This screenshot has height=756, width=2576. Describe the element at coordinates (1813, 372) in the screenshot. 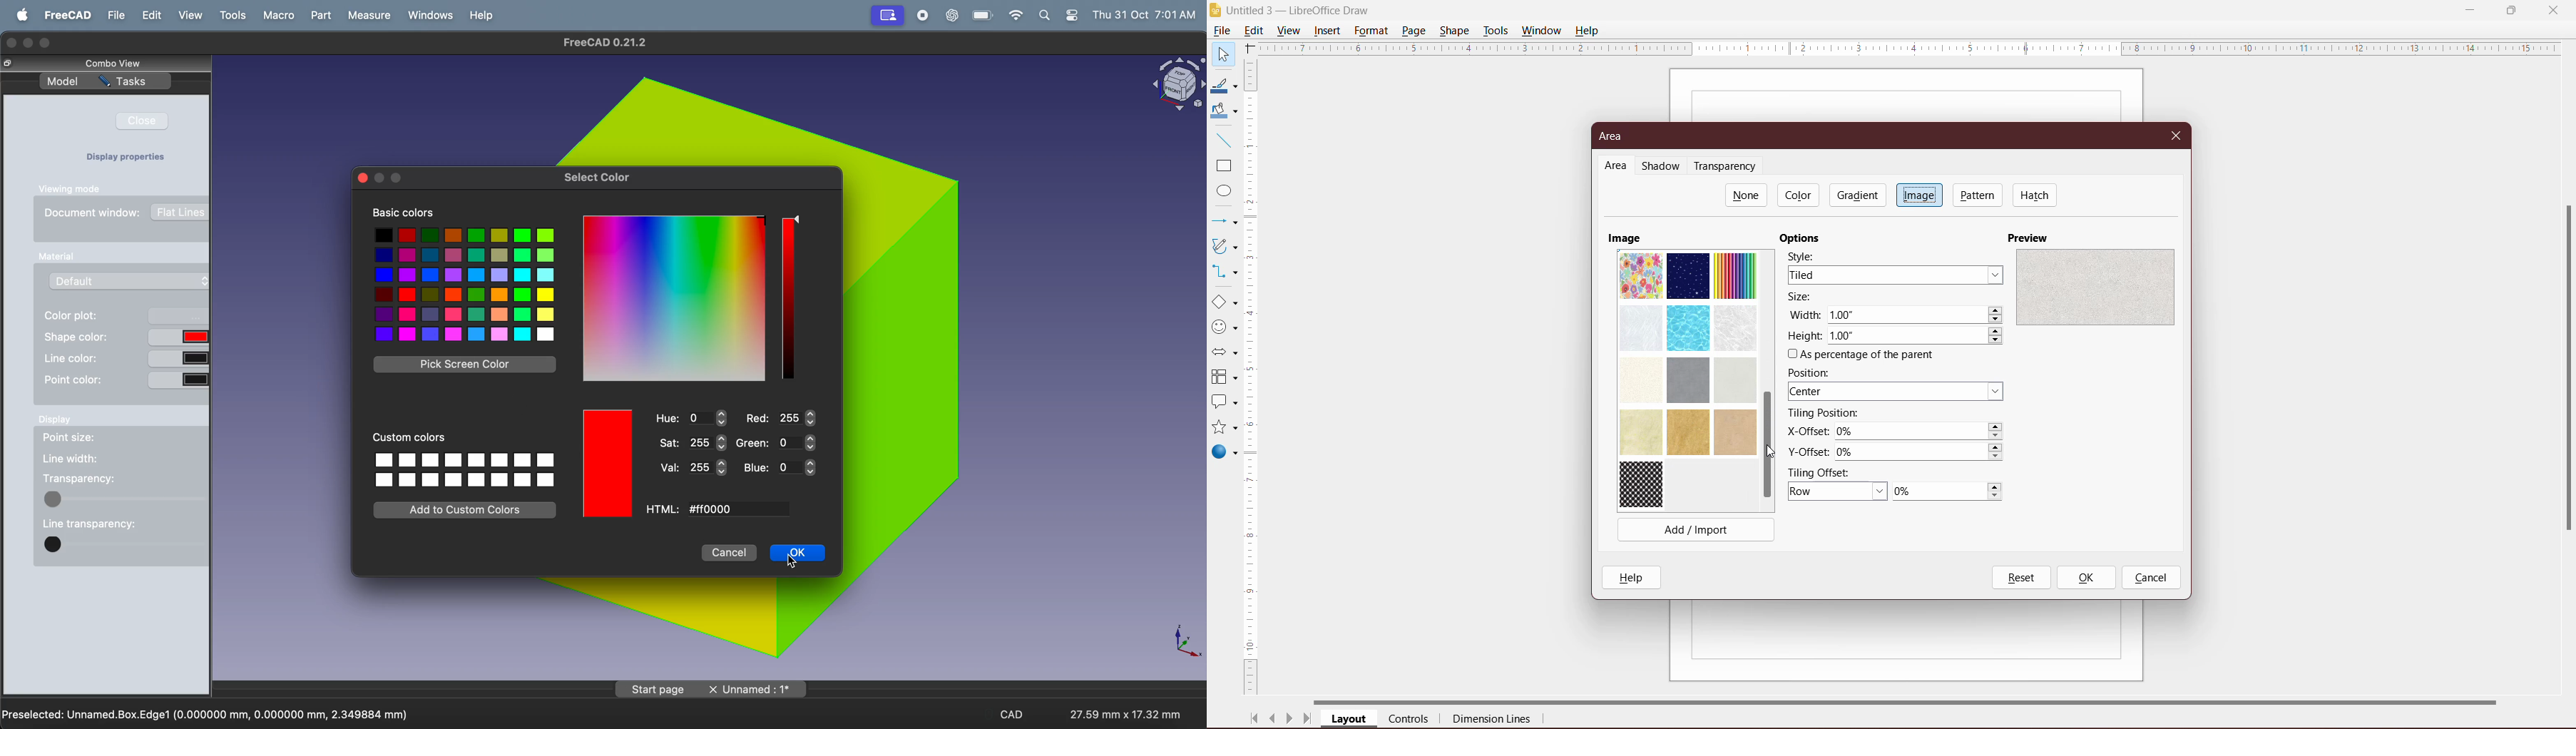

I see `Position` at that location.